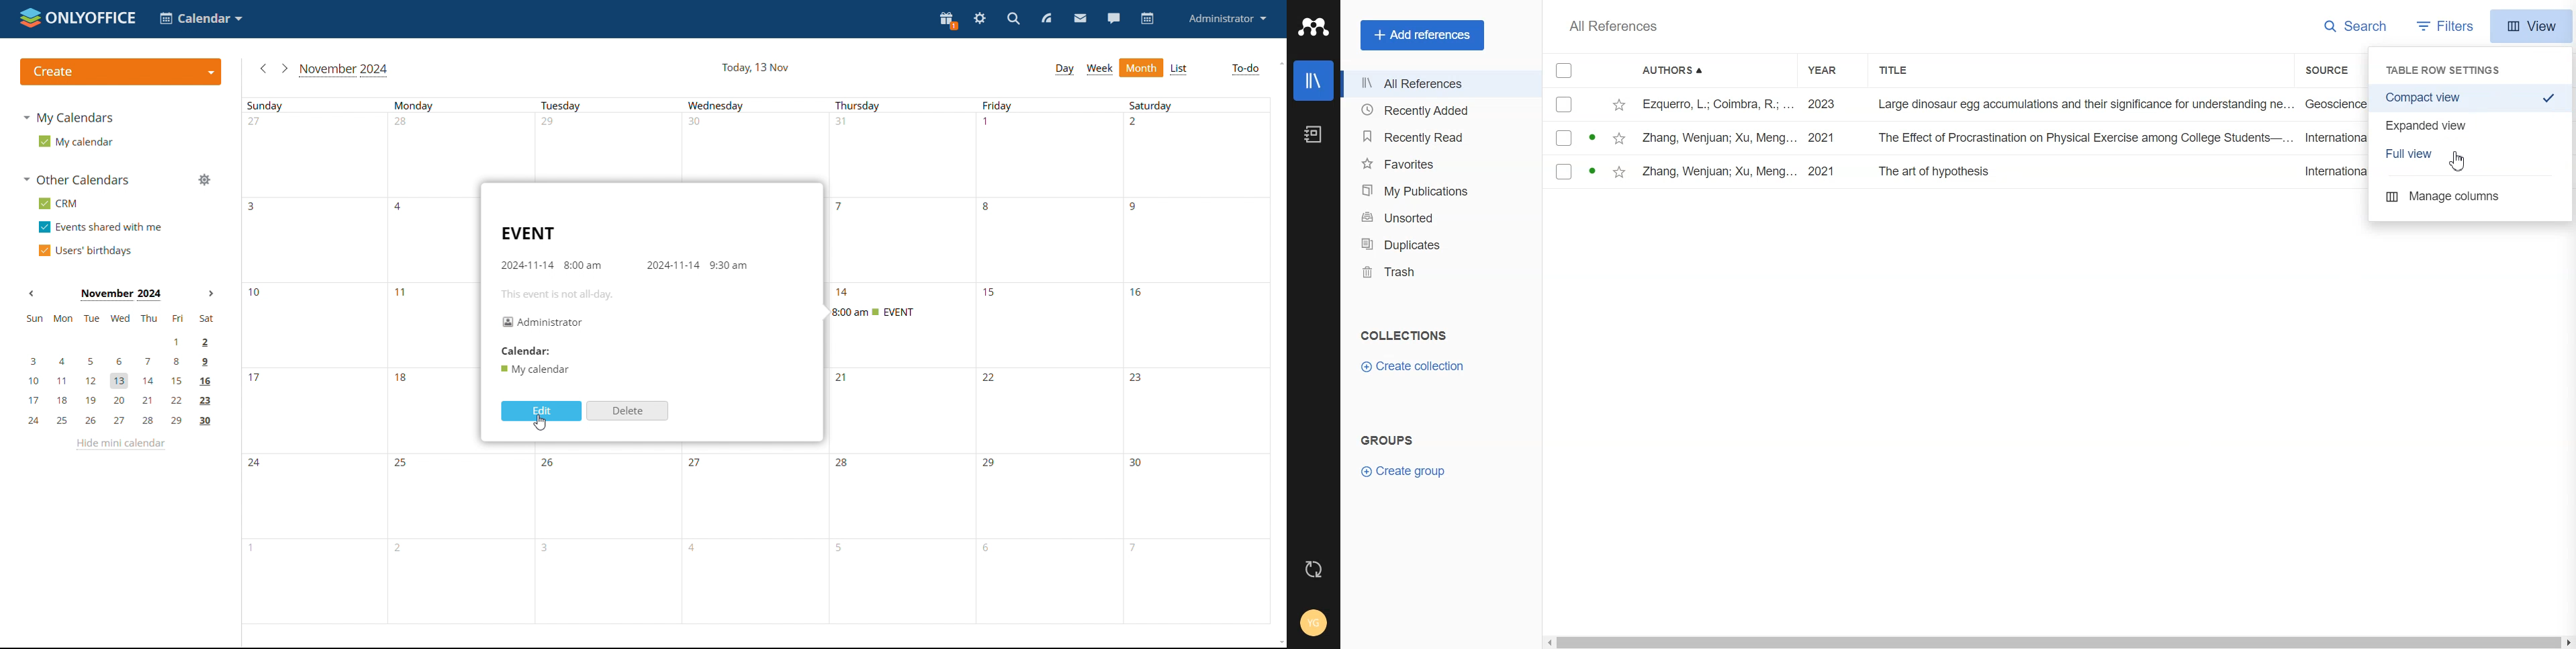  I want to click on To-do, so click(1245, 69).